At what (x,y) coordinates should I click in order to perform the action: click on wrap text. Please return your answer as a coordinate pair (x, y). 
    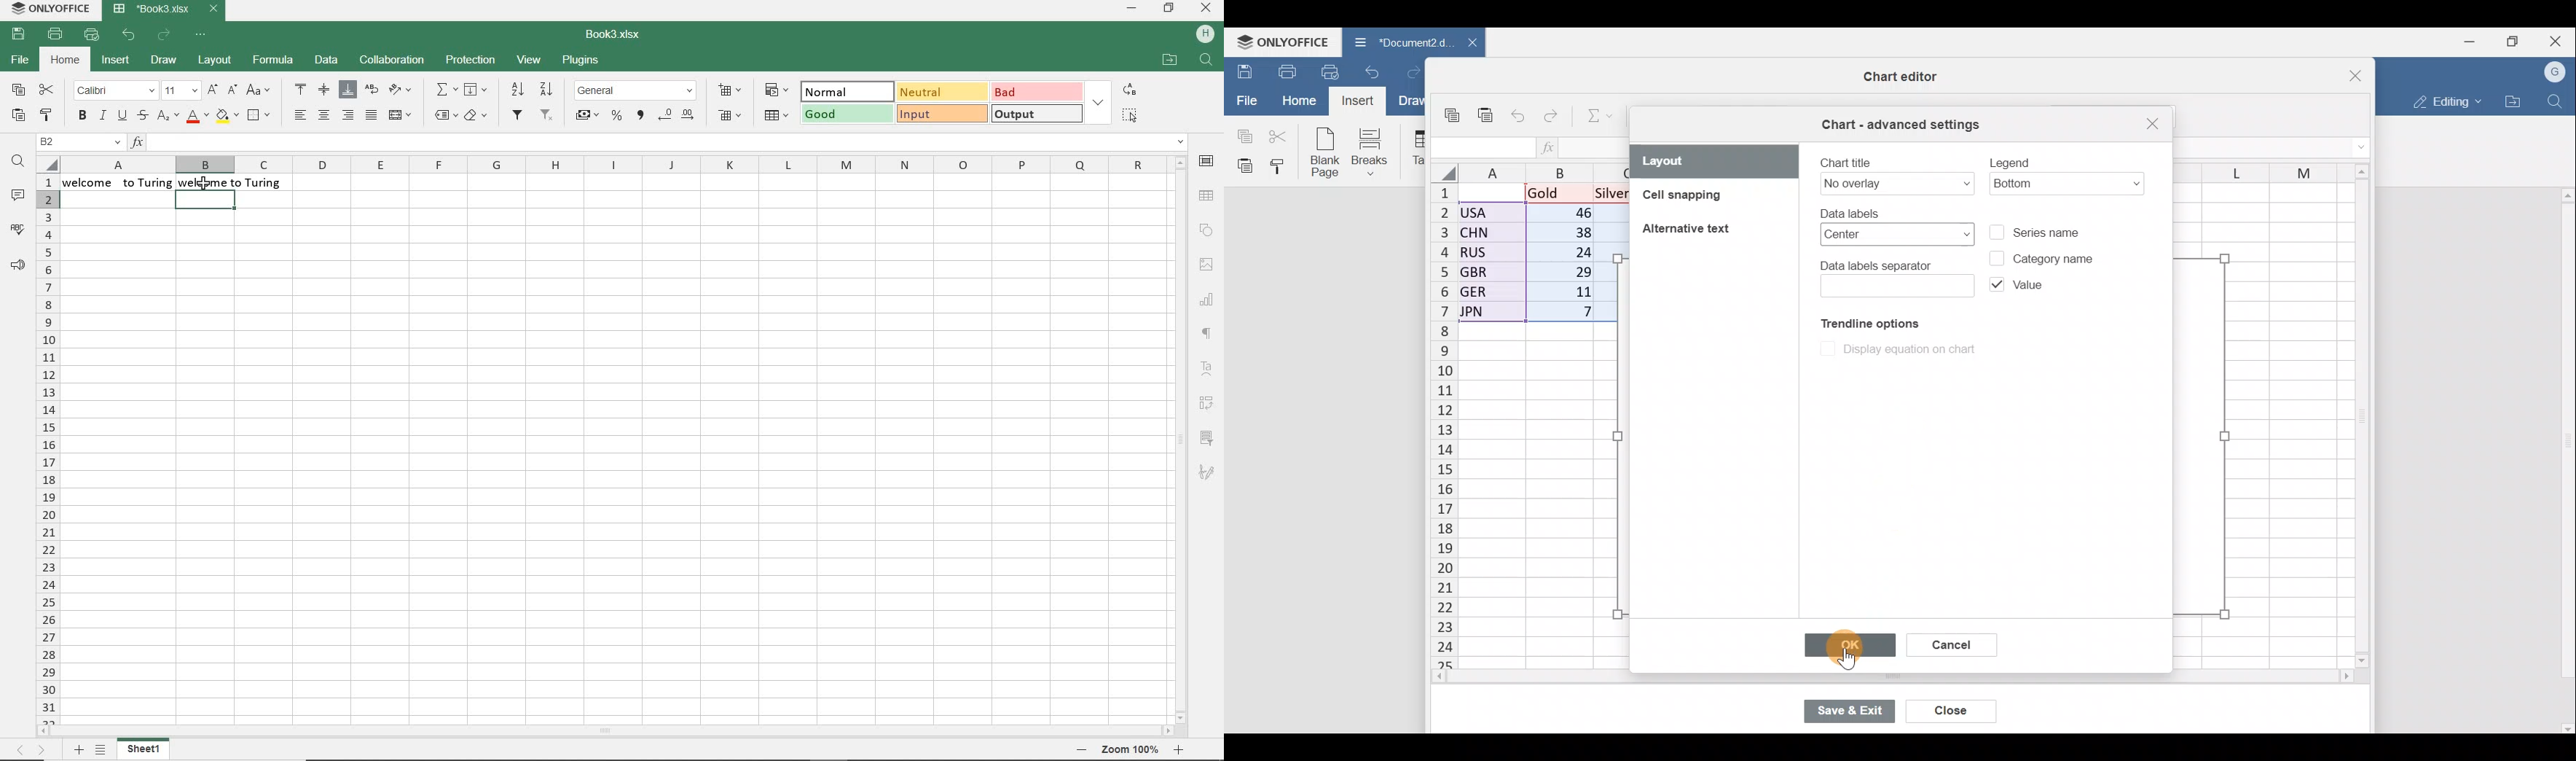
    Looking at the image, I should click on (370, 89).